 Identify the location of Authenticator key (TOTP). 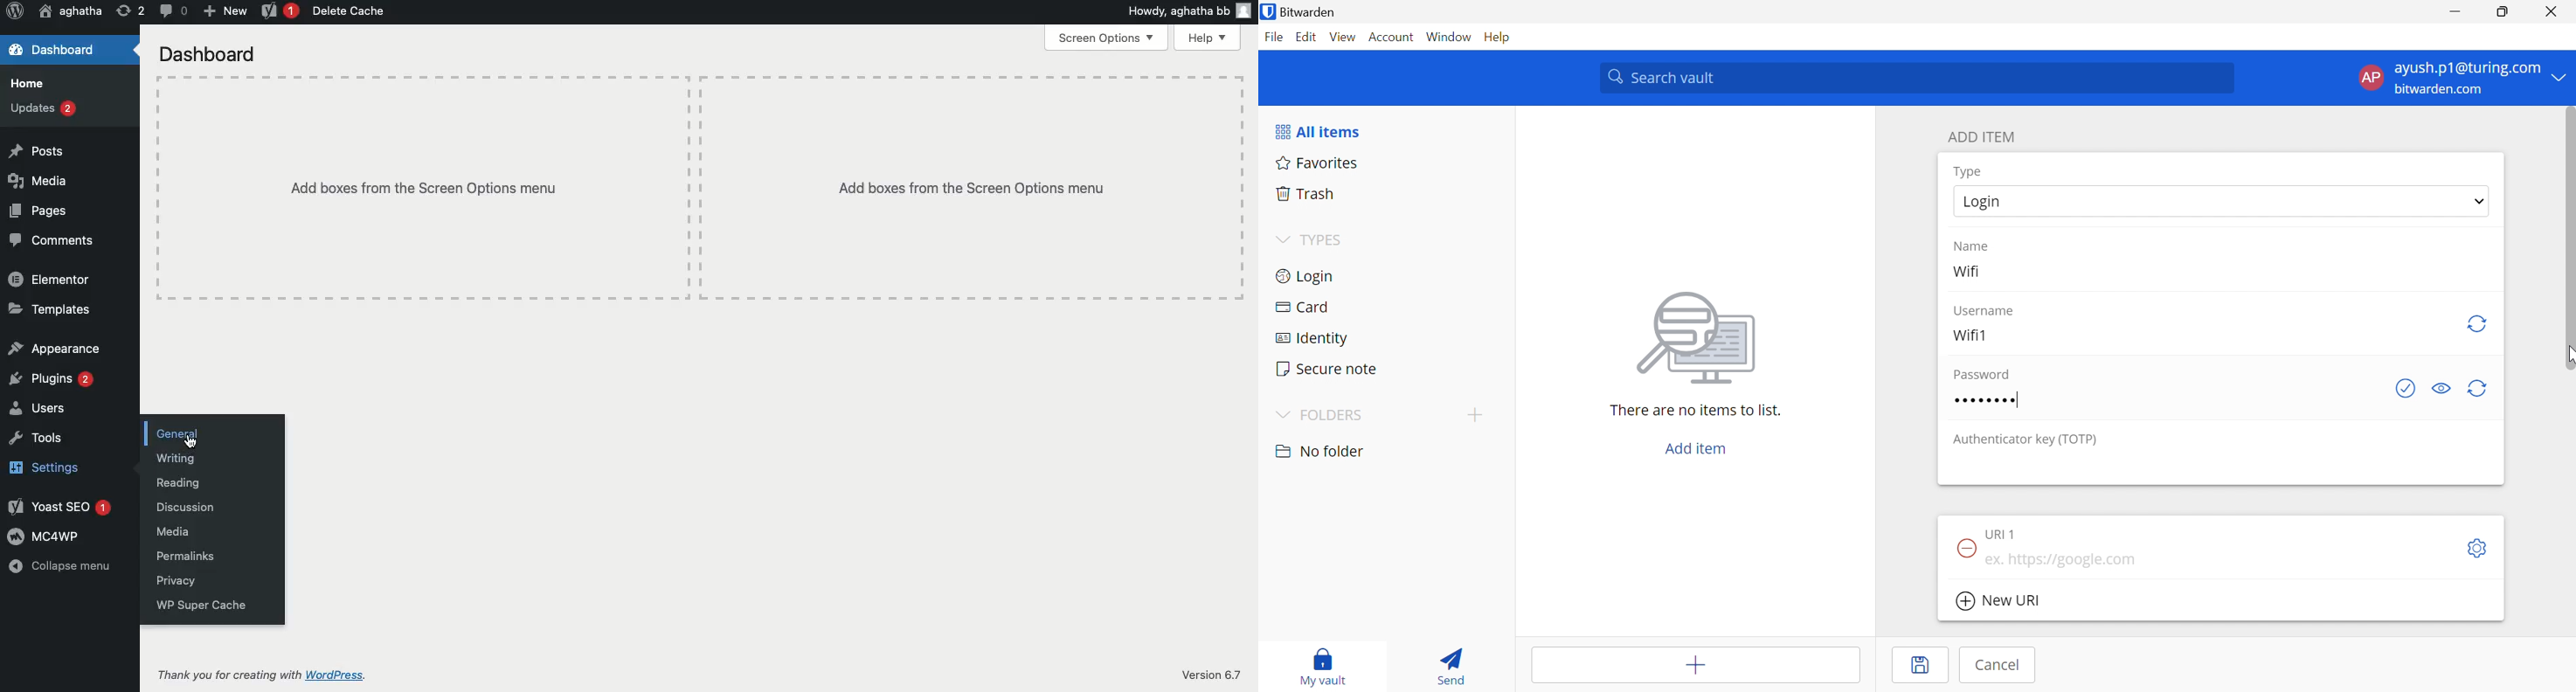
(2025, 439).